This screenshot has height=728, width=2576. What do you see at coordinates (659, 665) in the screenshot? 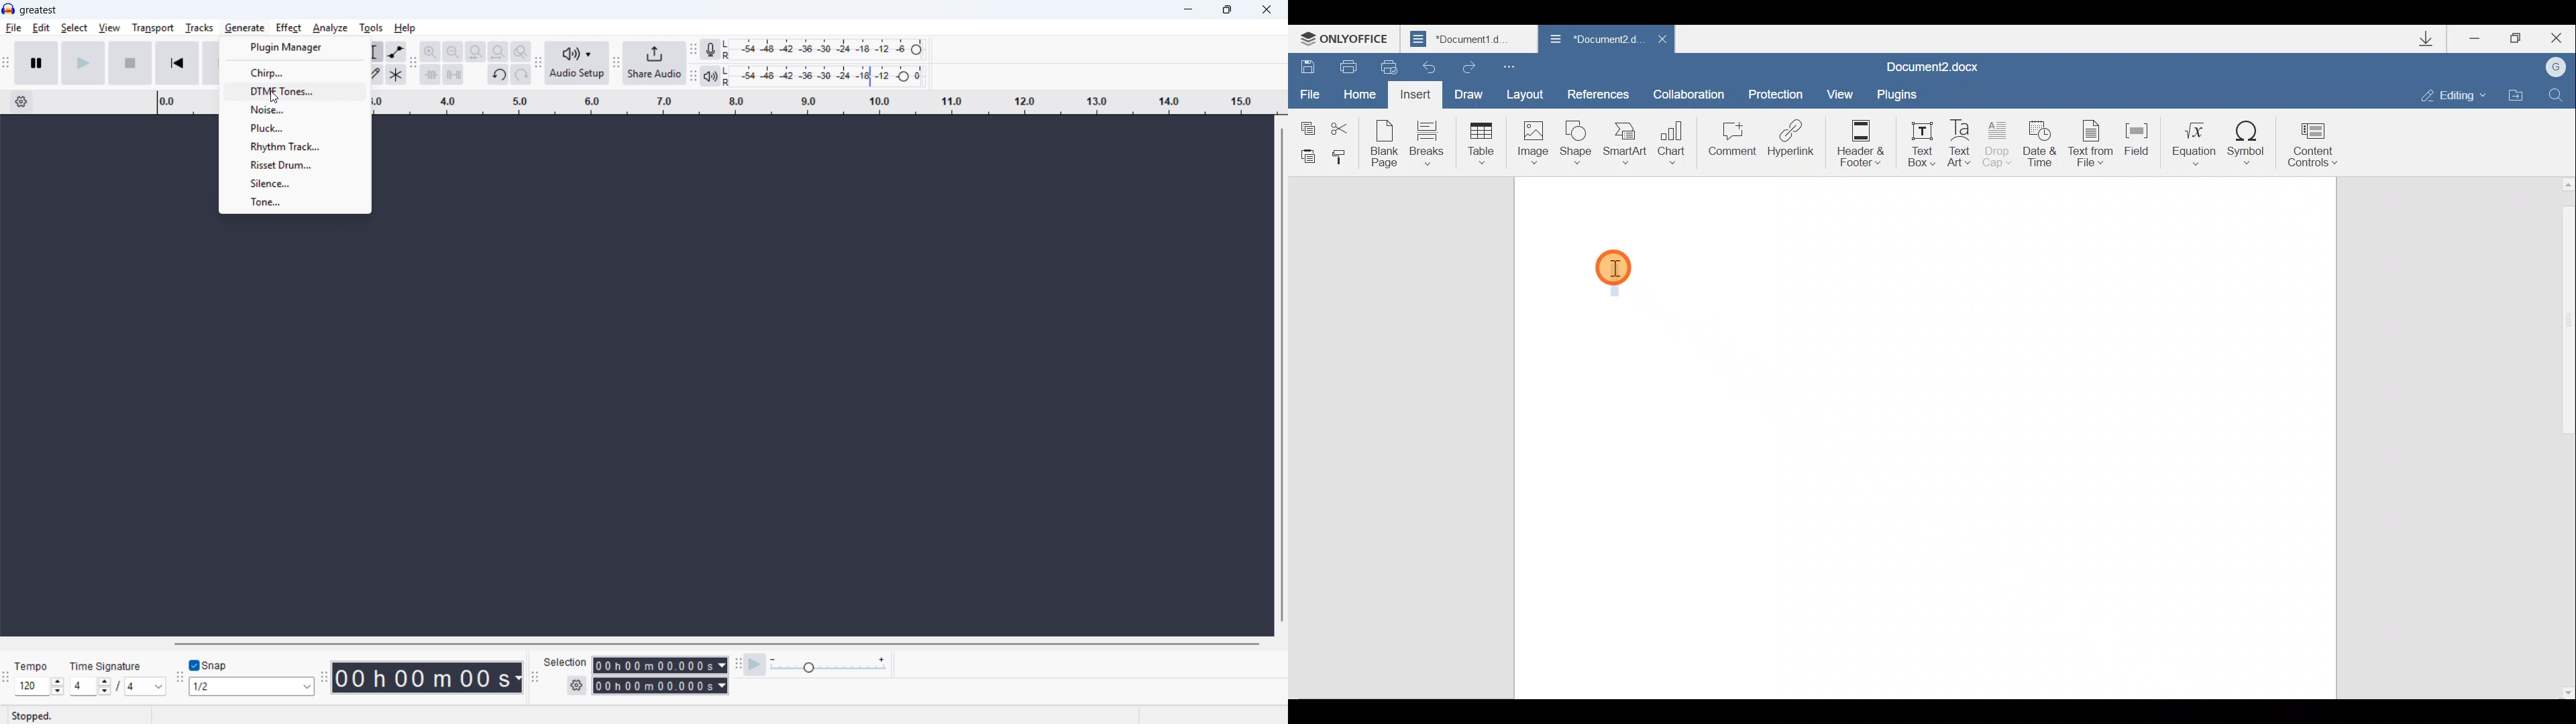
I see `Selection start time ` at bounding box center [659, 665].